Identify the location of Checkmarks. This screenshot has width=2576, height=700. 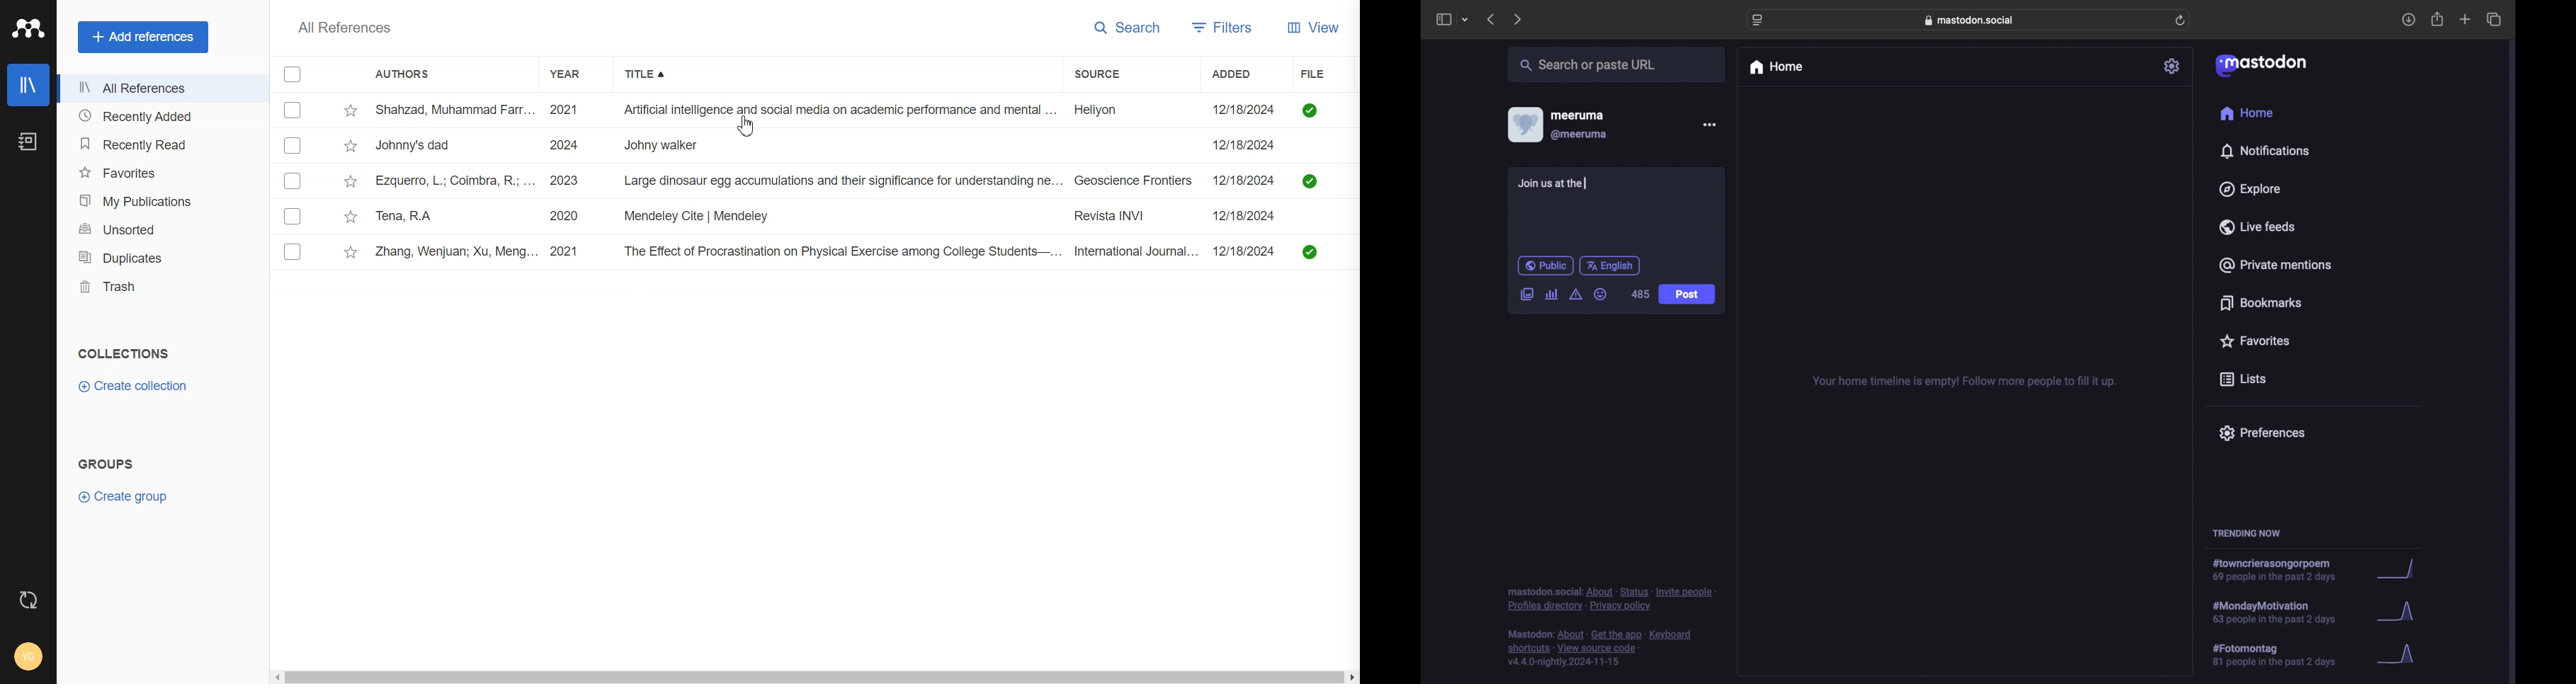
(293, 75).